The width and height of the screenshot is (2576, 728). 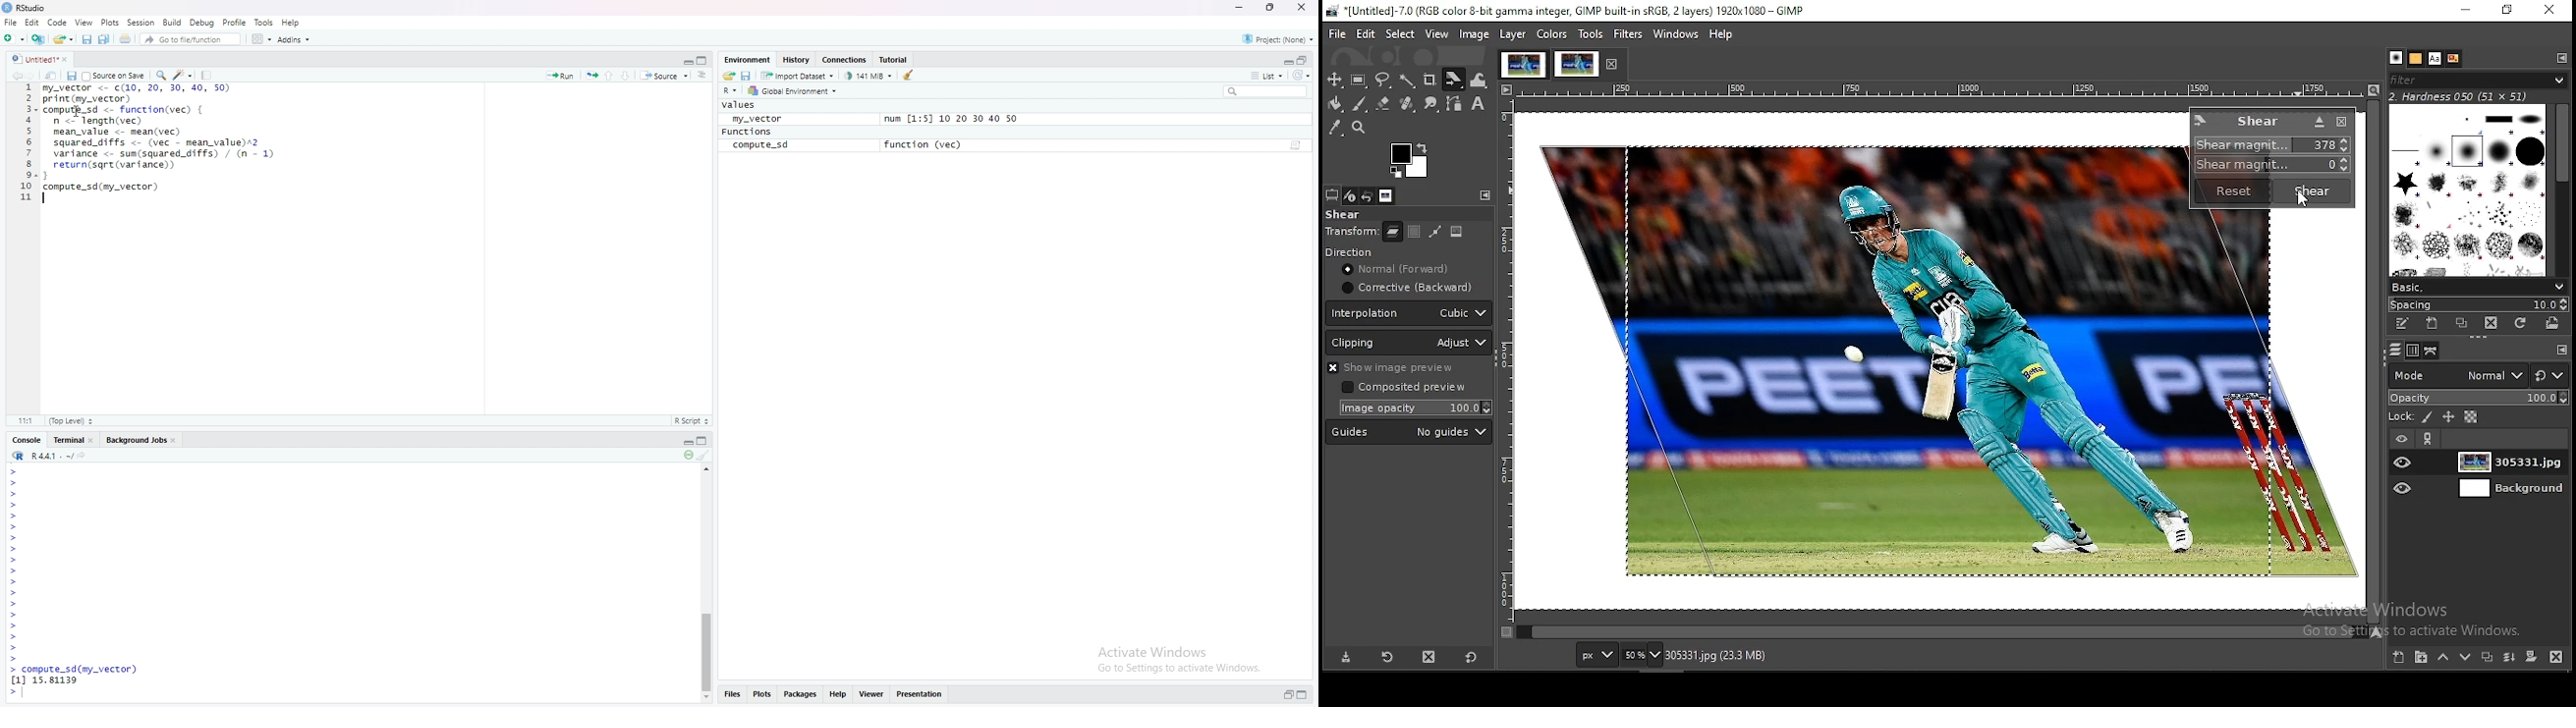 I want to click on Go to previous section/chunk (Ctrl + pgUP), so click(x=610, y=74).